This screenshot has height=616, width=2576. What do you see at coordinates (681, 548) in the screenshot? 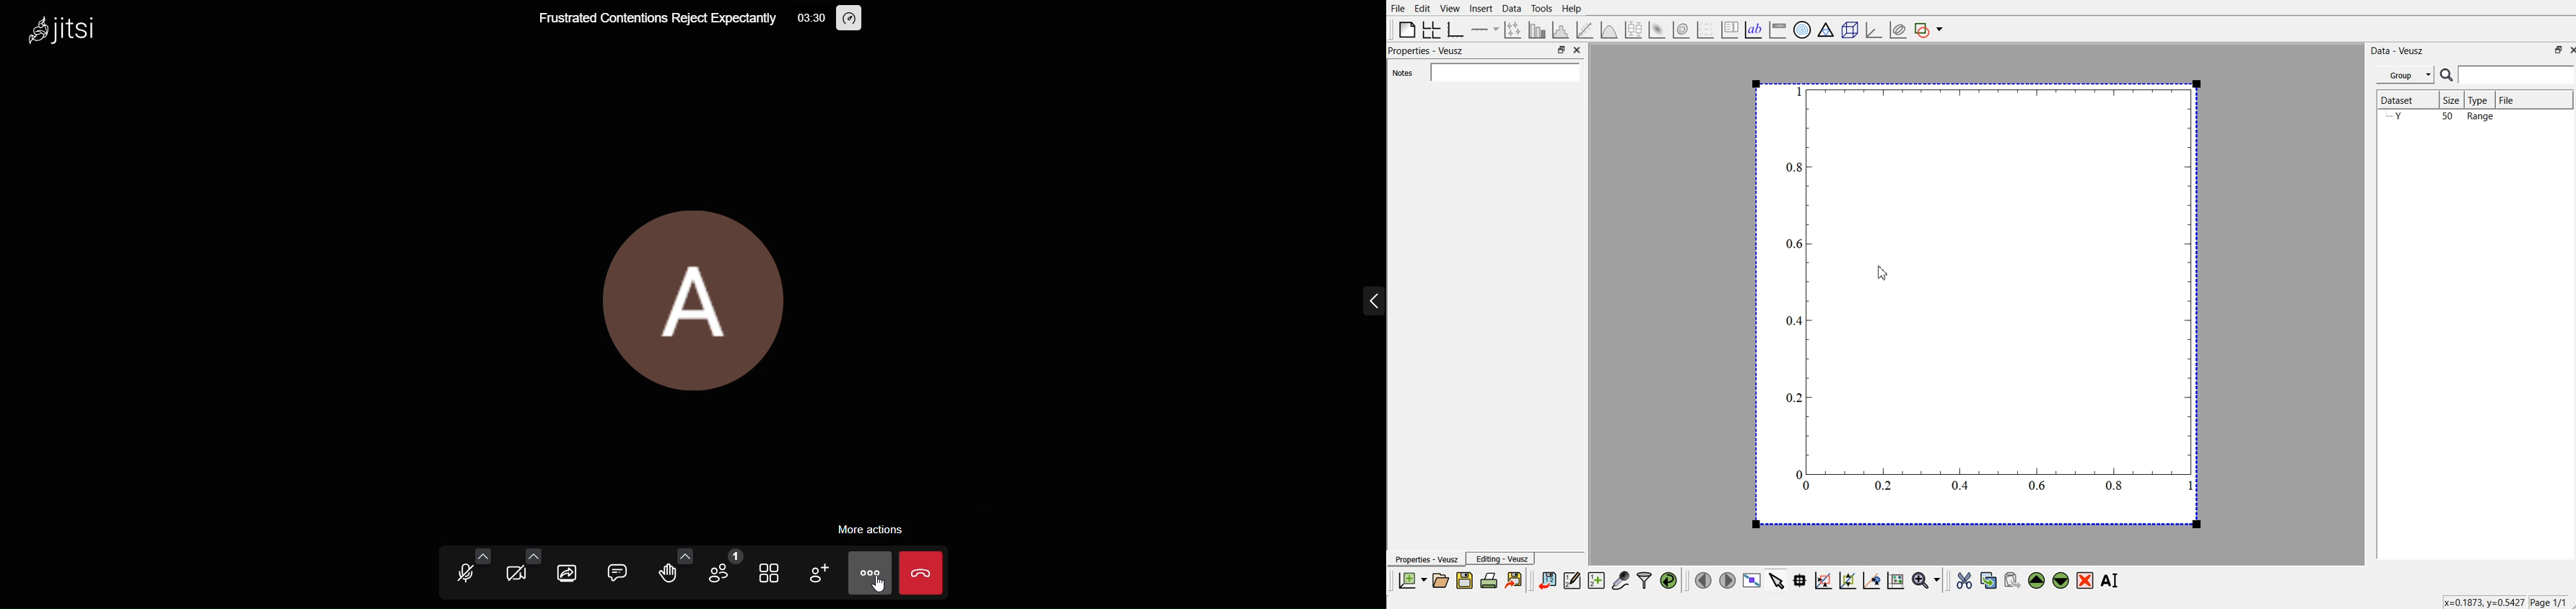
I see `add more reactions` at bounding box center [681, 548].